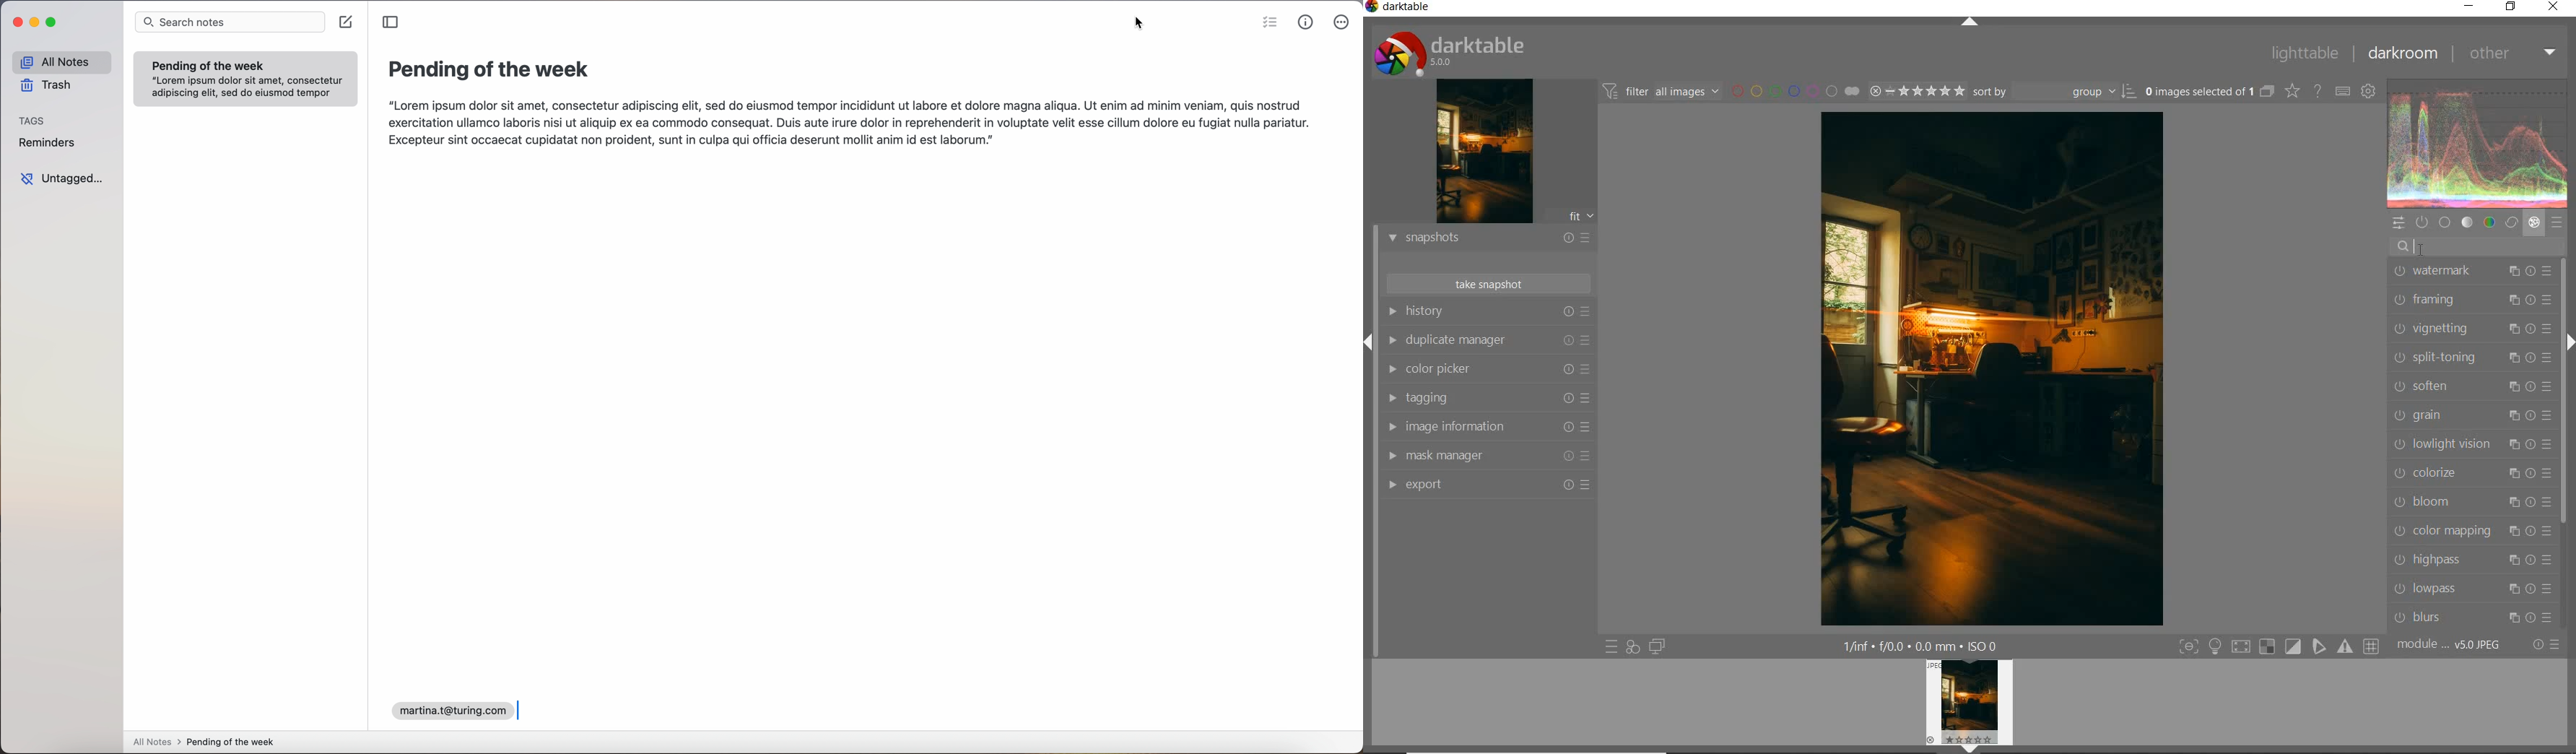  I want to click on search modules by name, so click(2479, 247).